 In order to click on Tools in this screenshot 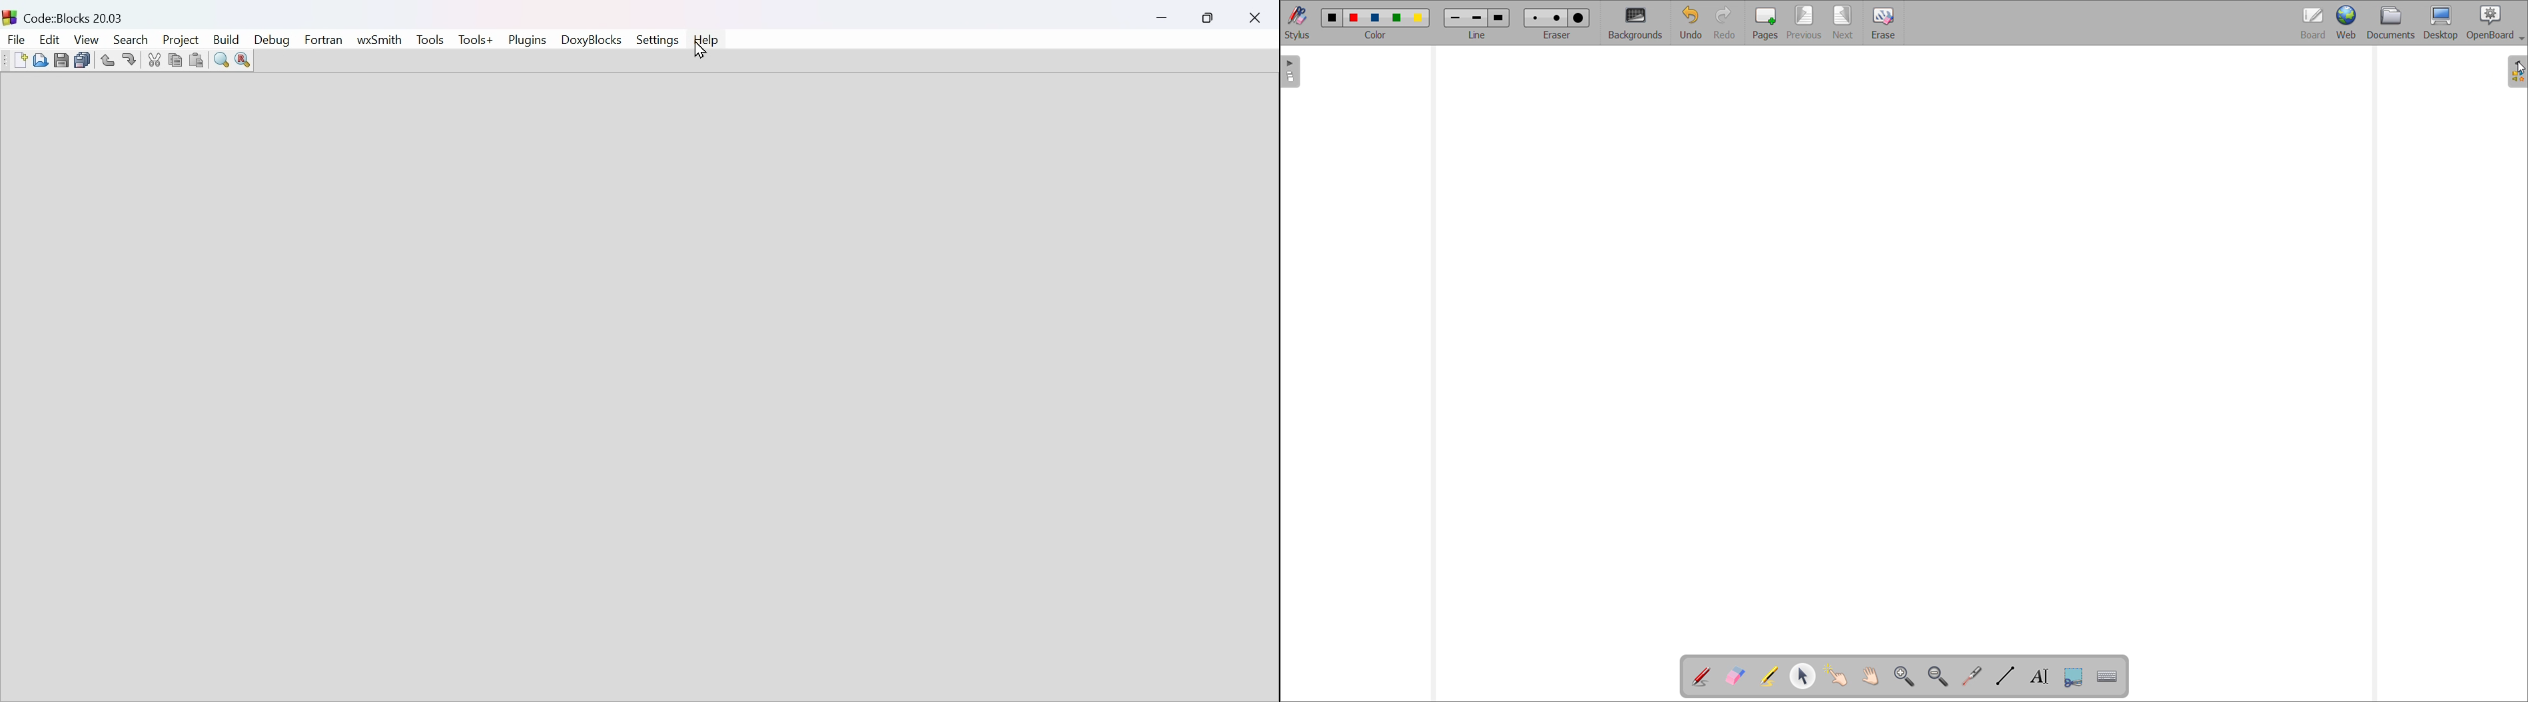, I will do `click(431, 36)`.